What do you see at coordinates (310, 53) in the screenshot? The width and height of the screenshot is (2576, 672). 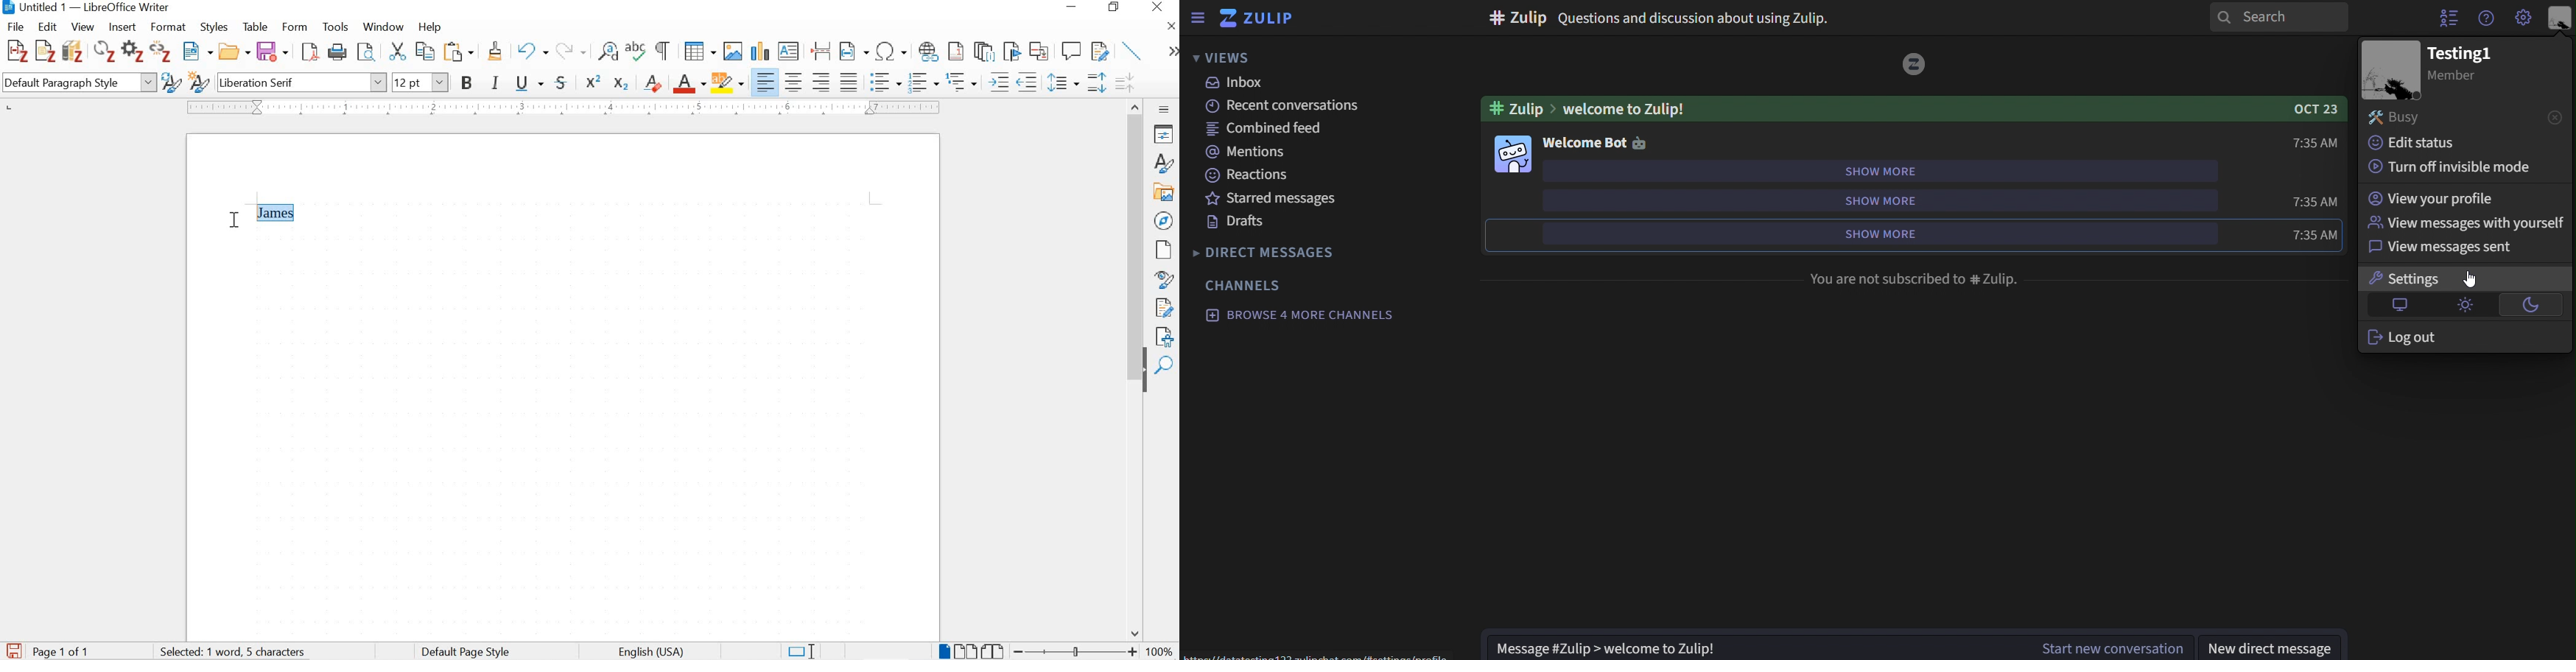 I see `save as pdf` at bounding box center [310, 53].